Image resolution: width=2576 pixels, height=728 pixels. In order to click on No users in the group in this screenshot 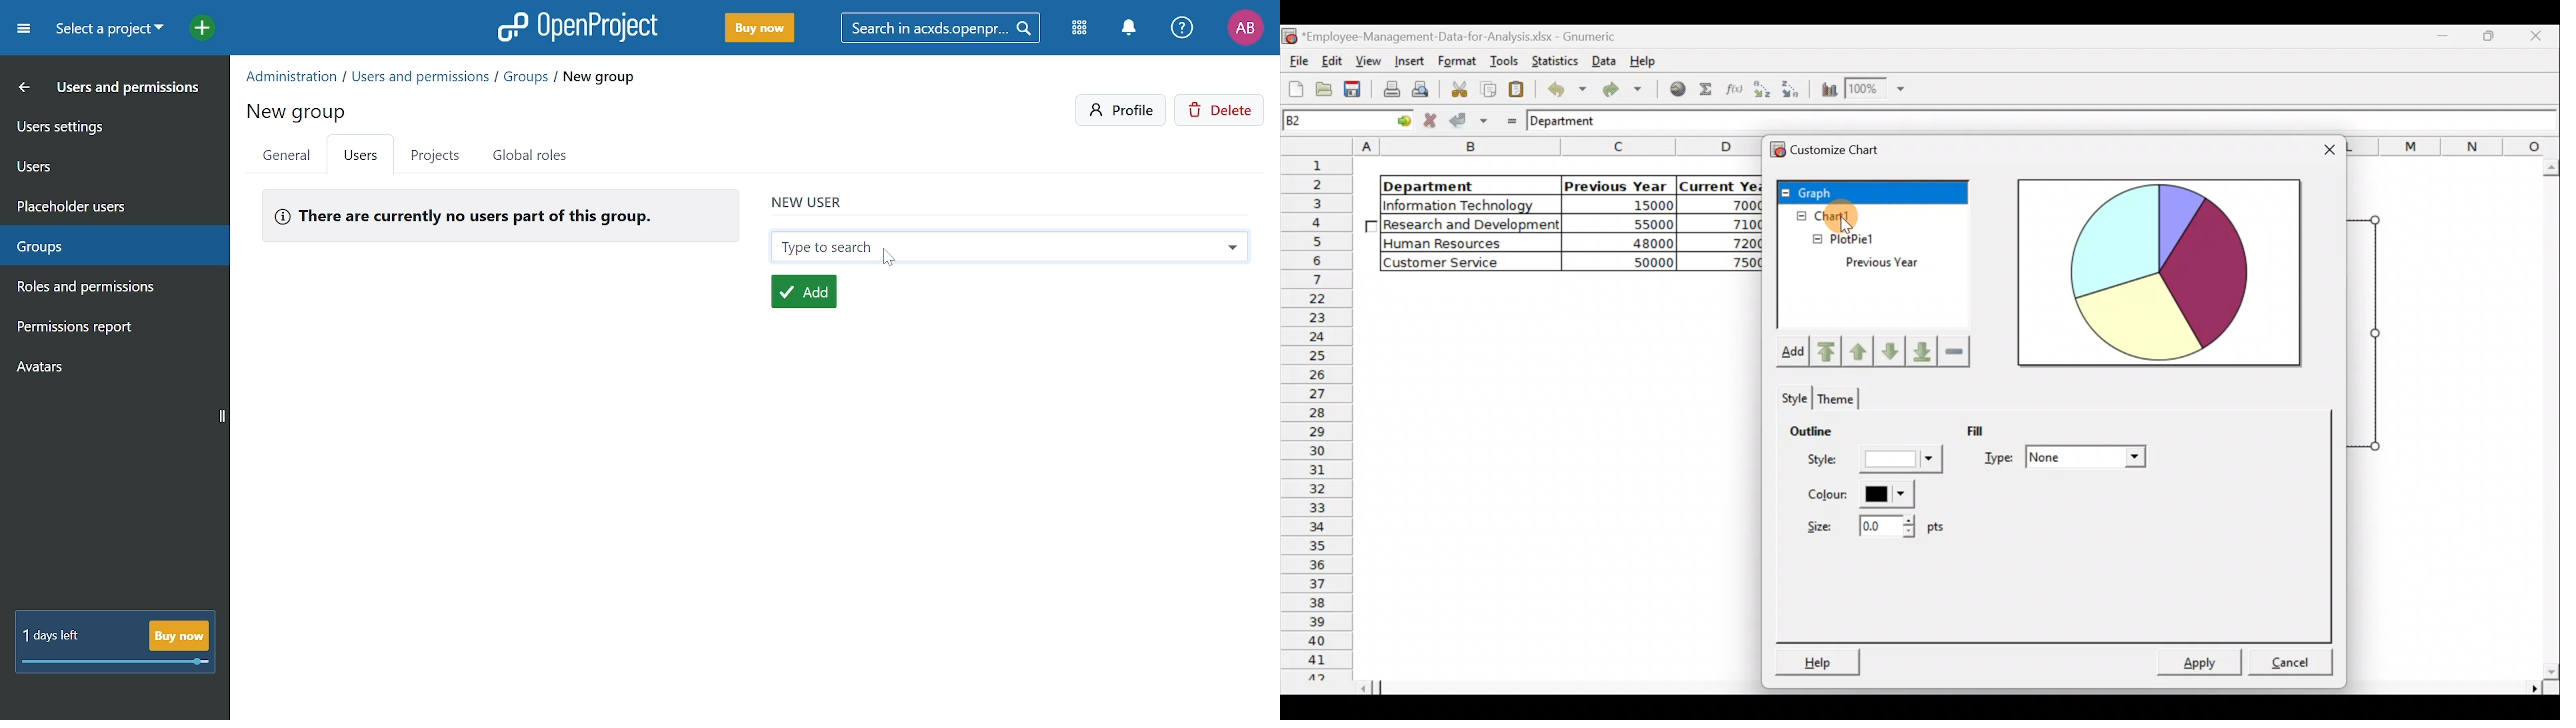, I will do `click(499, 214)`.